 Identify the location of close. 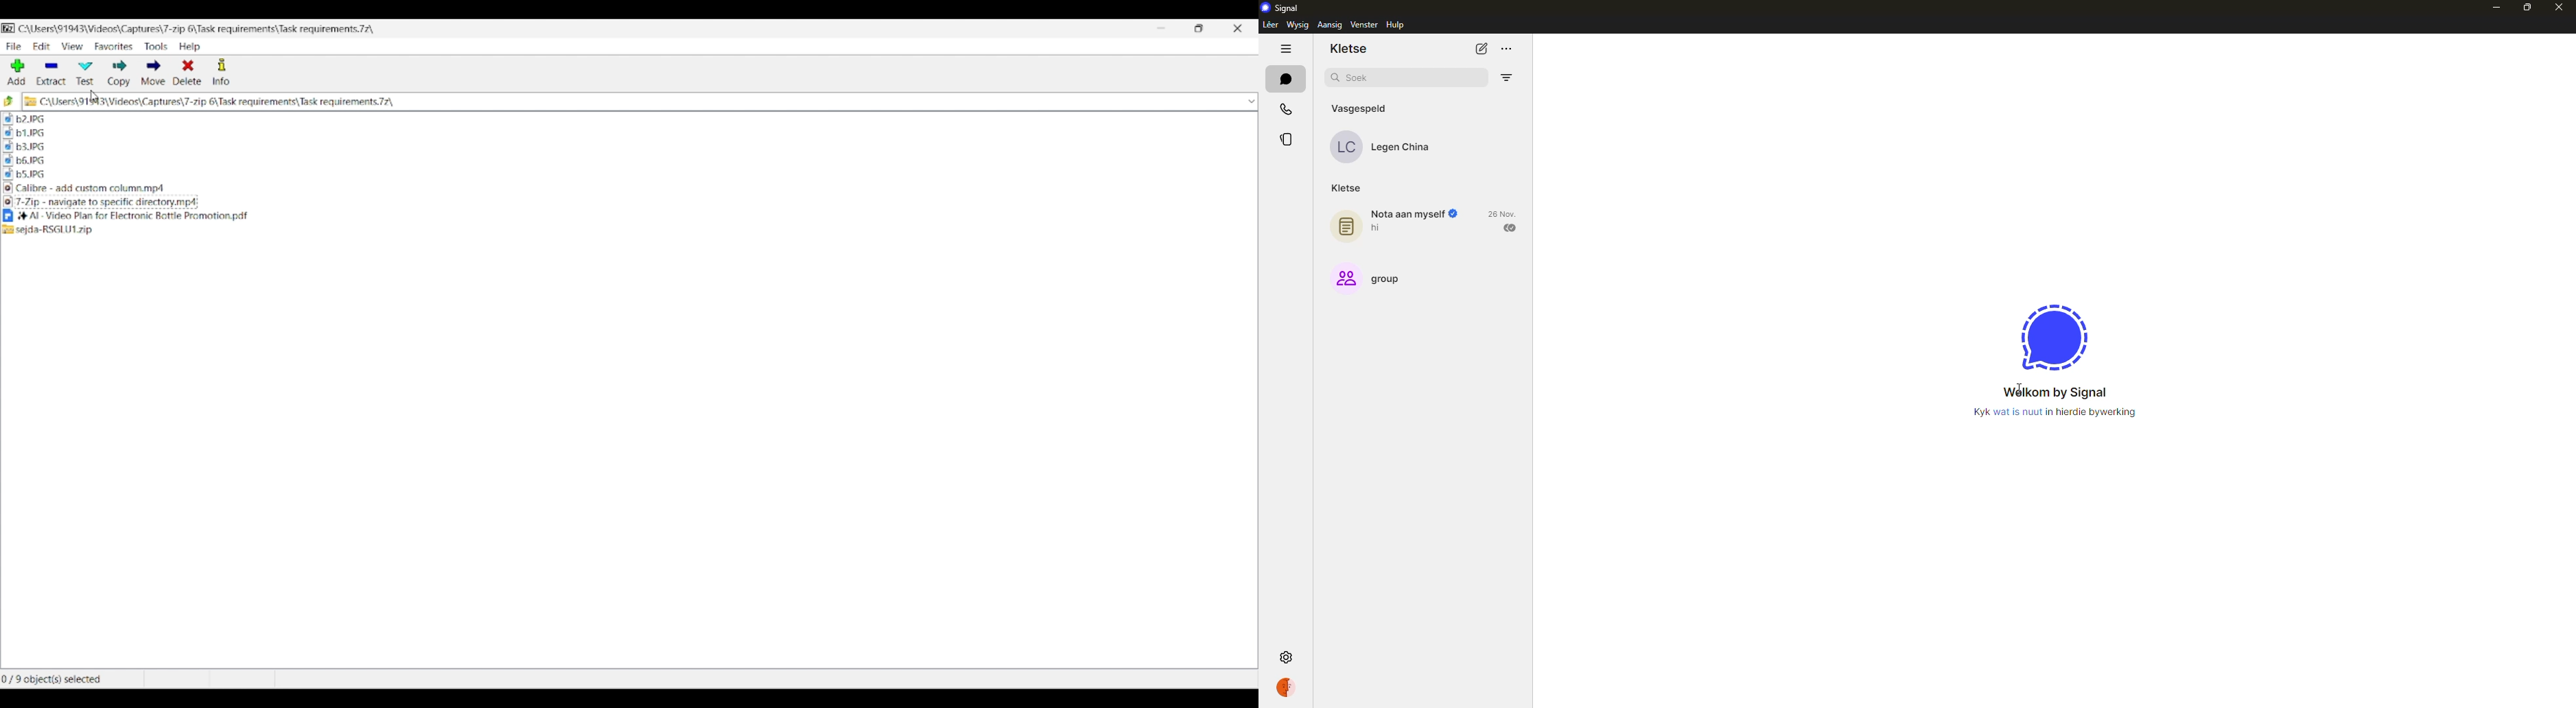
(2560, 5).